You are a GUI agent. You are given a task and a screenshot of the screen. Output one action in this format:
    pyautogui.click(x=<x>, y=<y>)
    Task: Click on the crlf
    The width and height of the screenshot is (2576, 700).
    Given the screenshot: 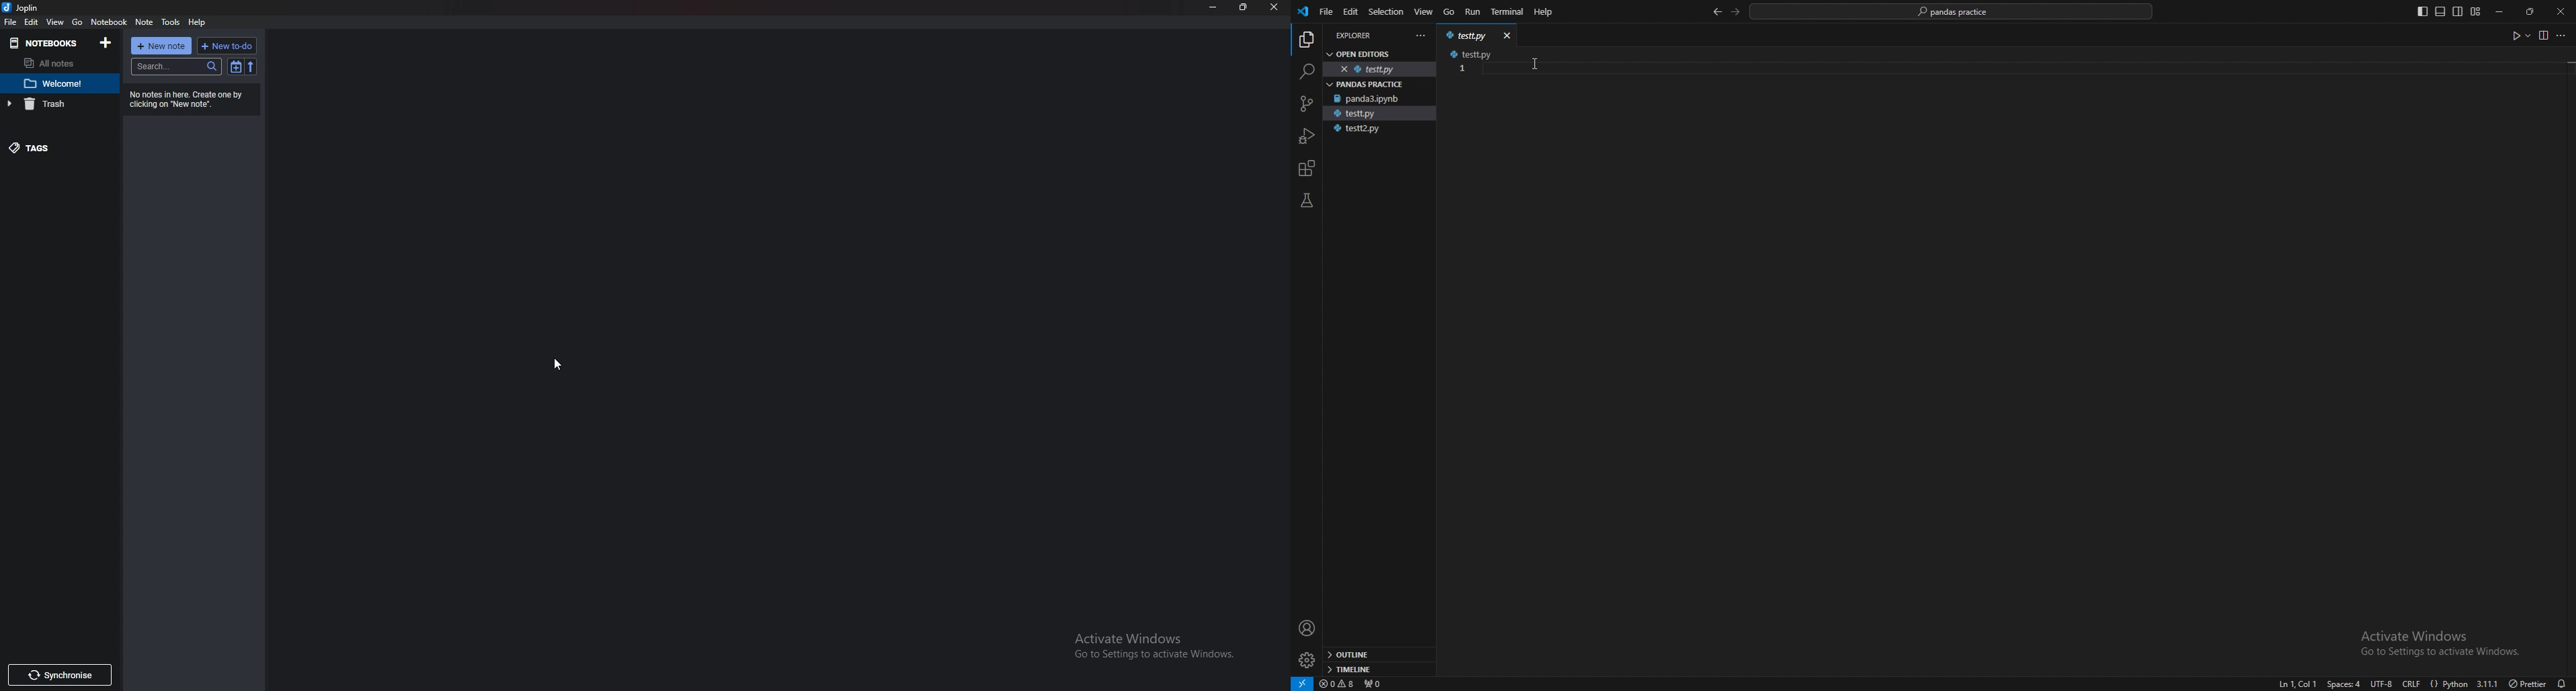 What is the action you would take?
    pyautogui.click(x=2413, y=683)
    